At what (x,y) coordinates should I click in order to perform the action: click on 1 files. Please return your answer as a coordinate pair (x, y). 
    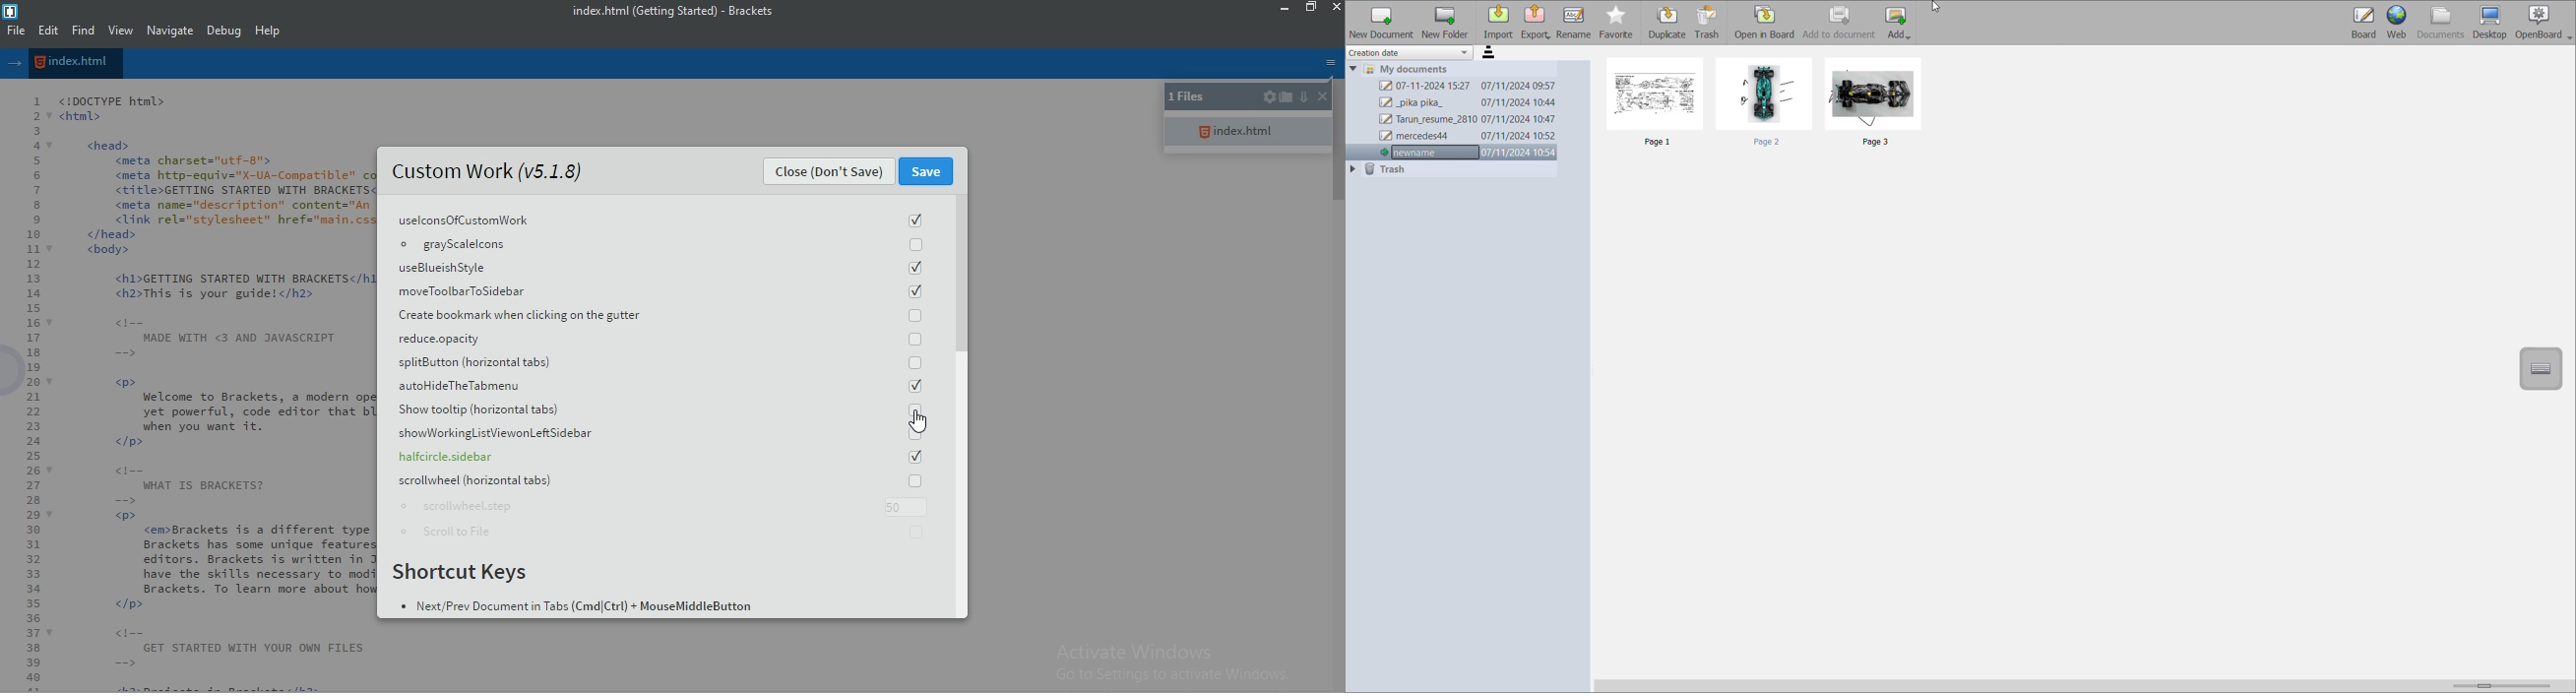
    Looking at the image, I should click on (1186, 95).